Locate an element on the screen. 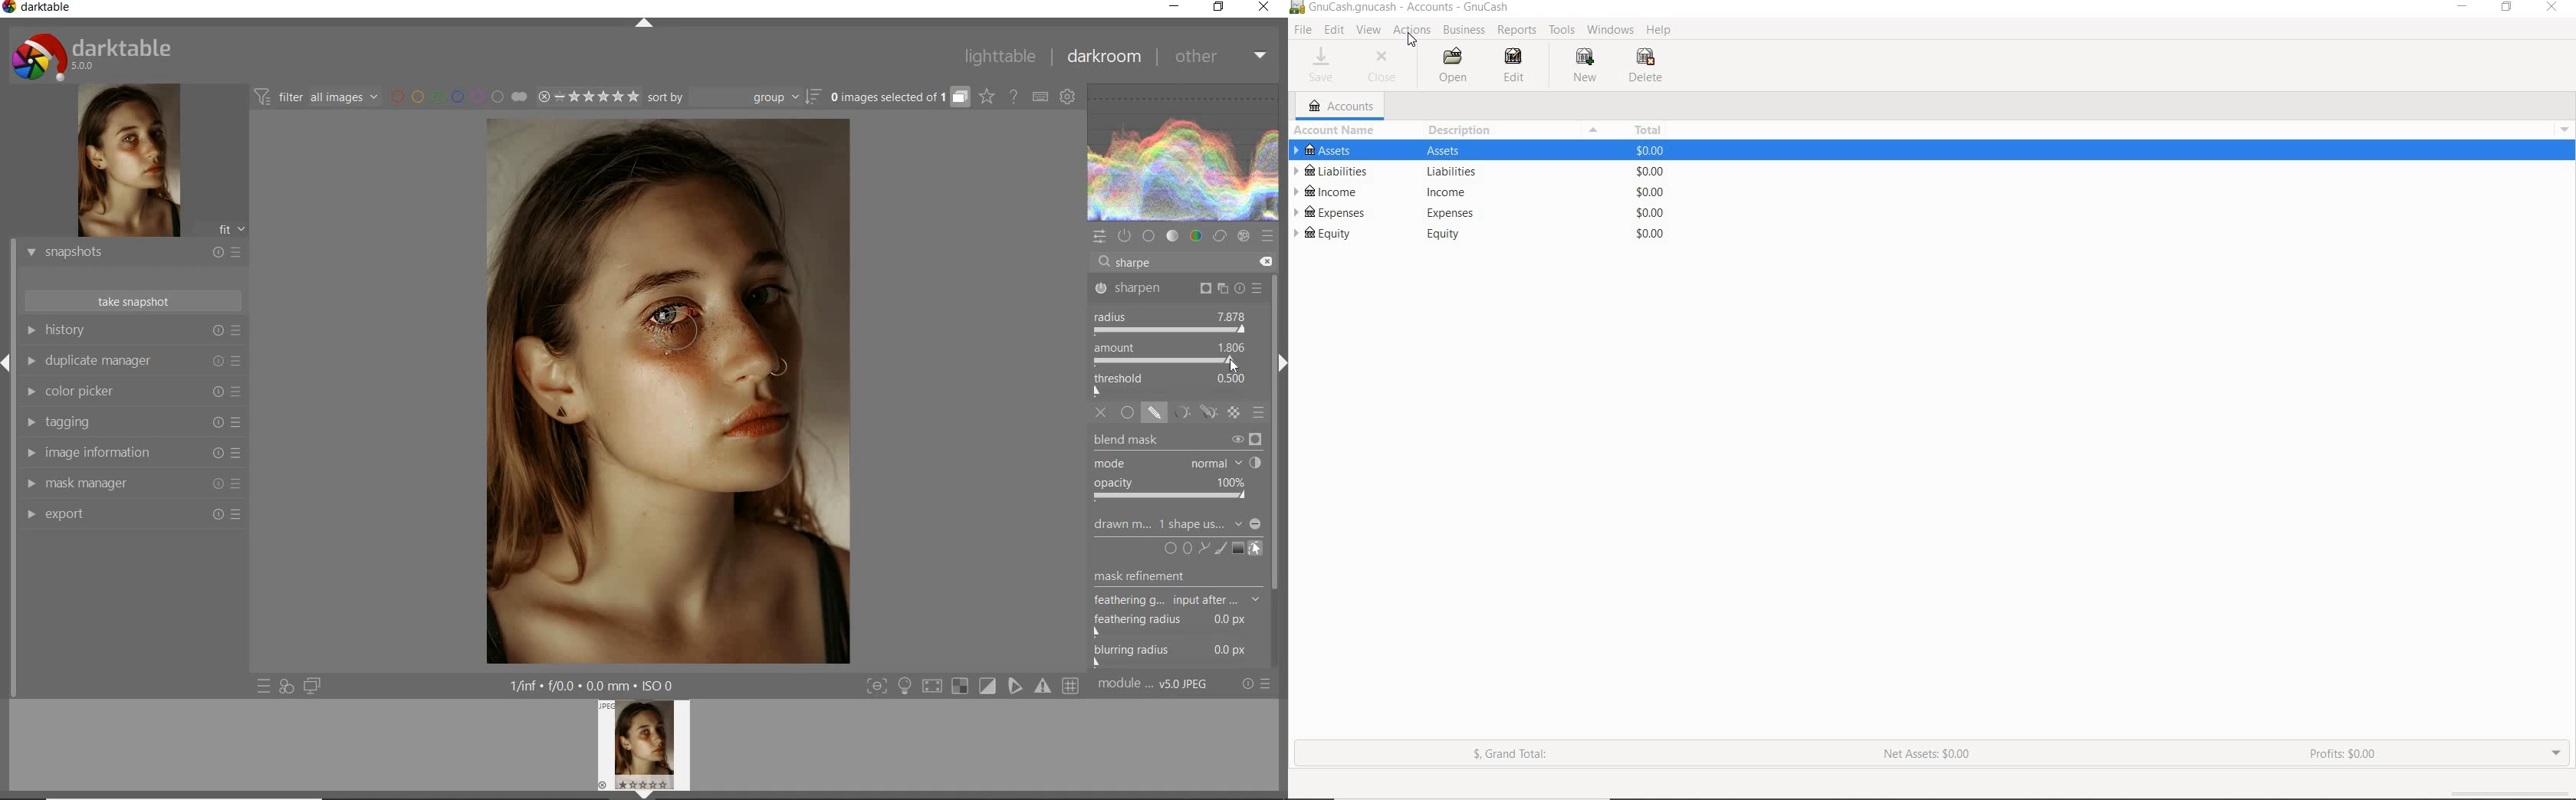  amount is located at coordinates (1169, 355).